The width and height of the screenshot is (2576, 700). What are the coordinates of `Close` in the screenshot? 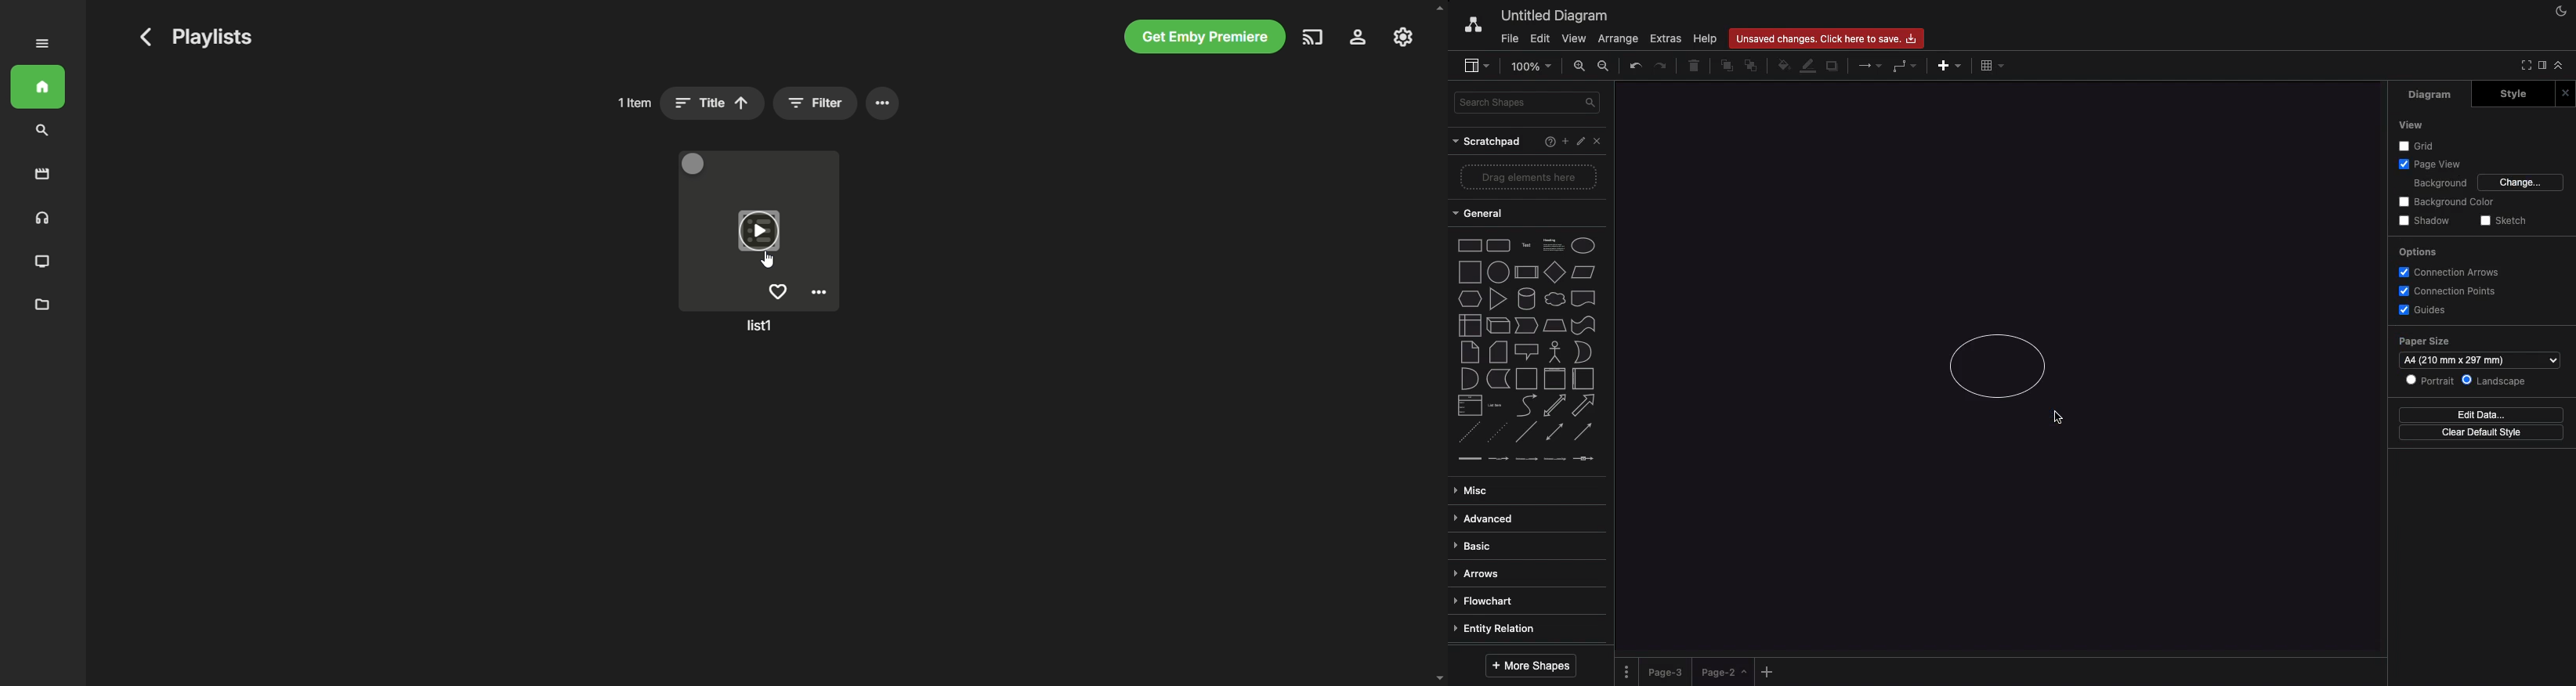 It's located at (1601, 144).